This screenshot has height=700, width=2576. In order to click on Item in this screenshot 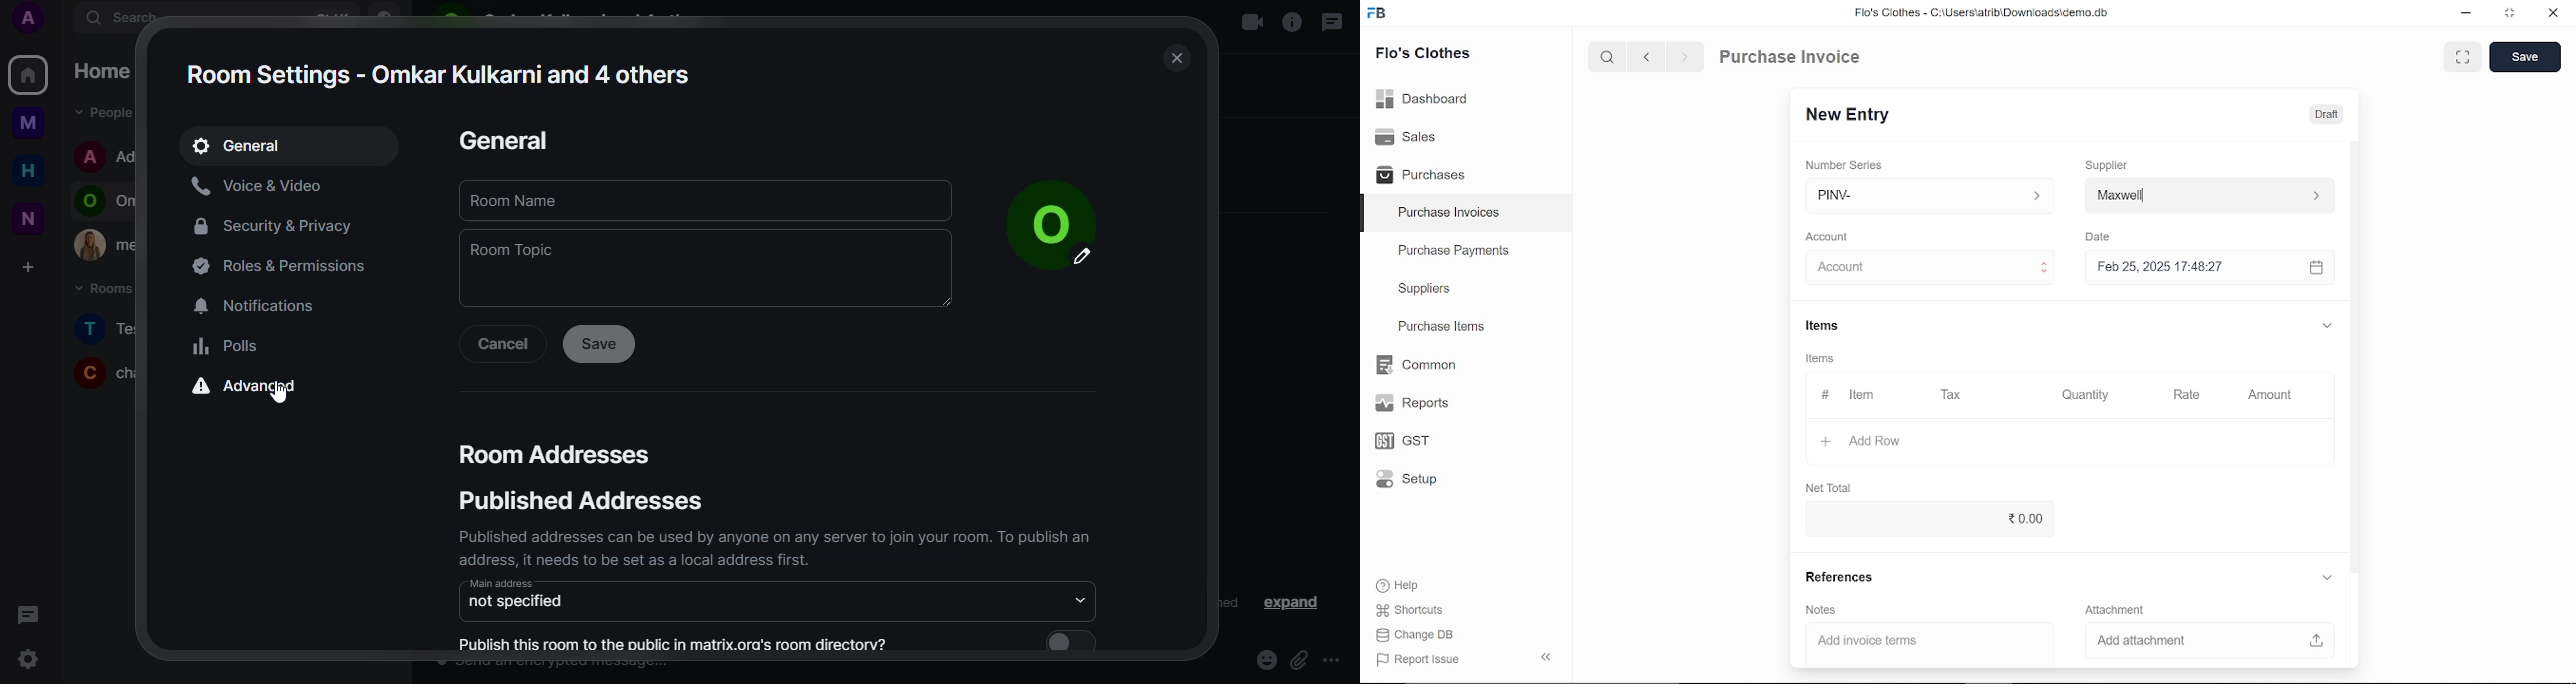, I will do `click(1848, 395)`.